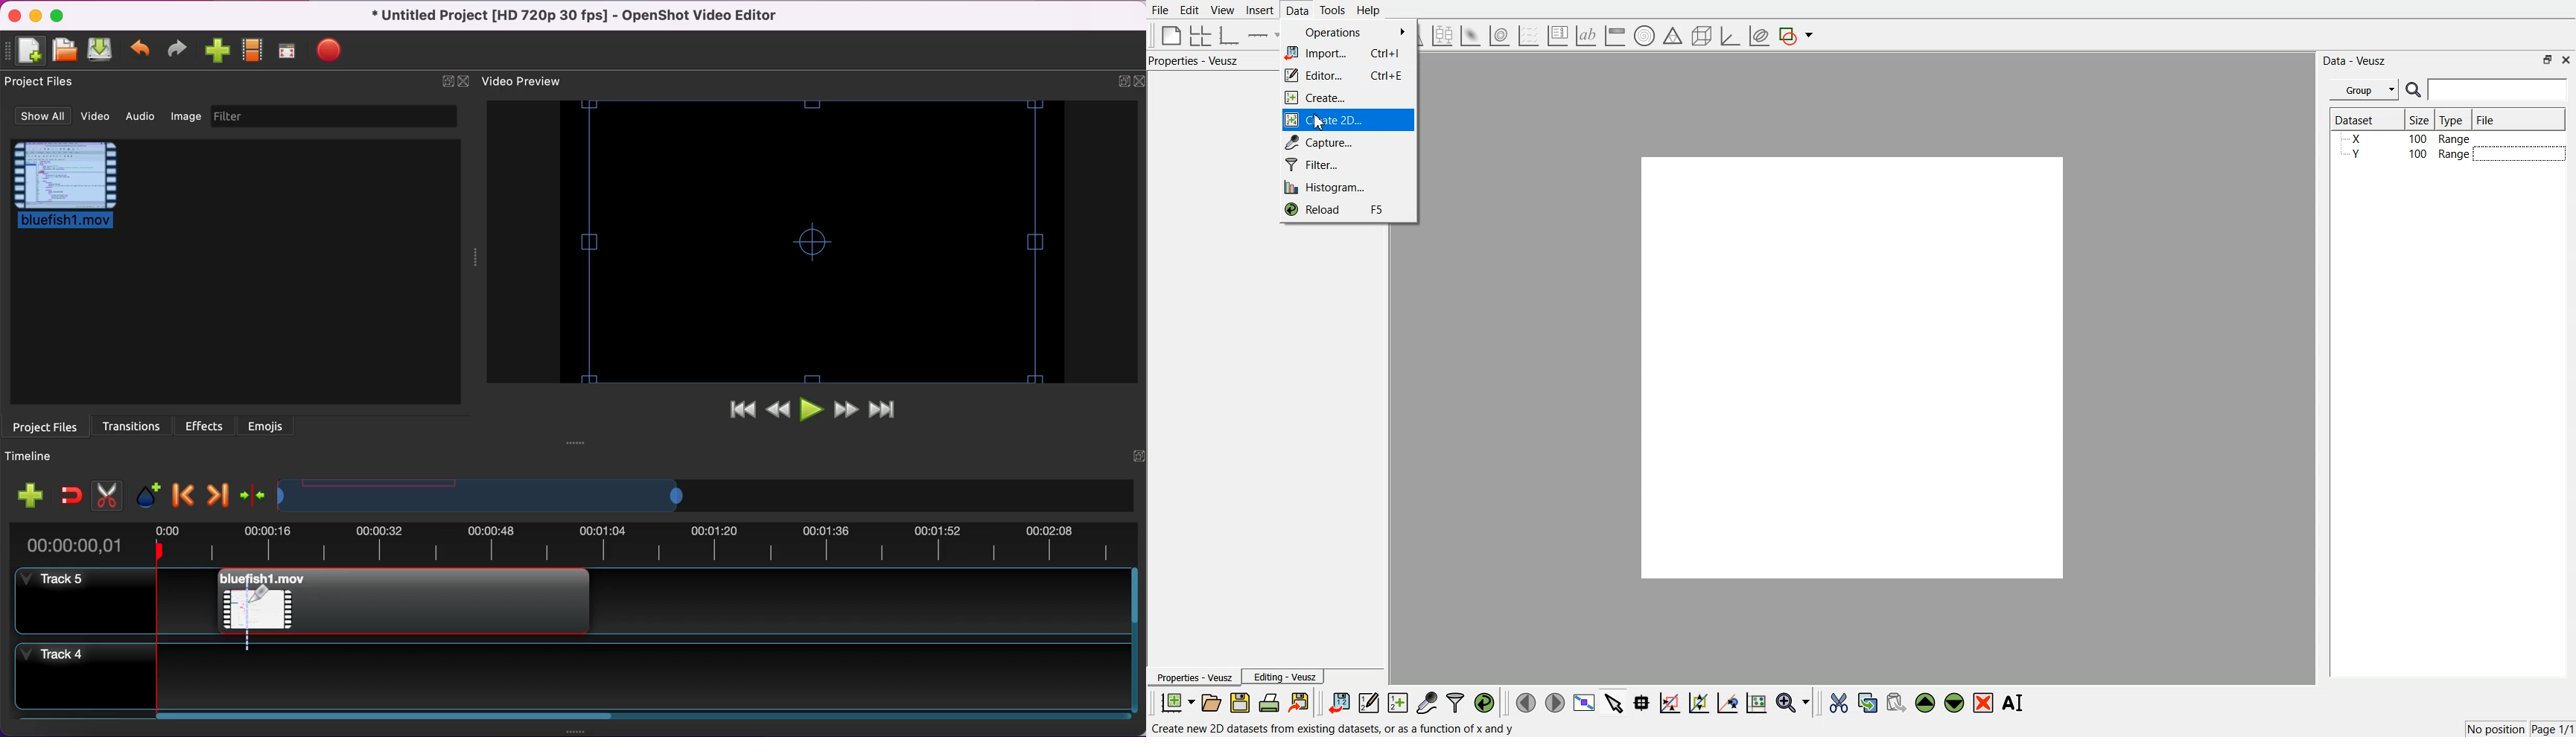 The height and width of the screenshot is (756, 2576). What do you see at coordinates (130, 425) in the screenshot?
I see `transitions` at bounding box center [130, 425].